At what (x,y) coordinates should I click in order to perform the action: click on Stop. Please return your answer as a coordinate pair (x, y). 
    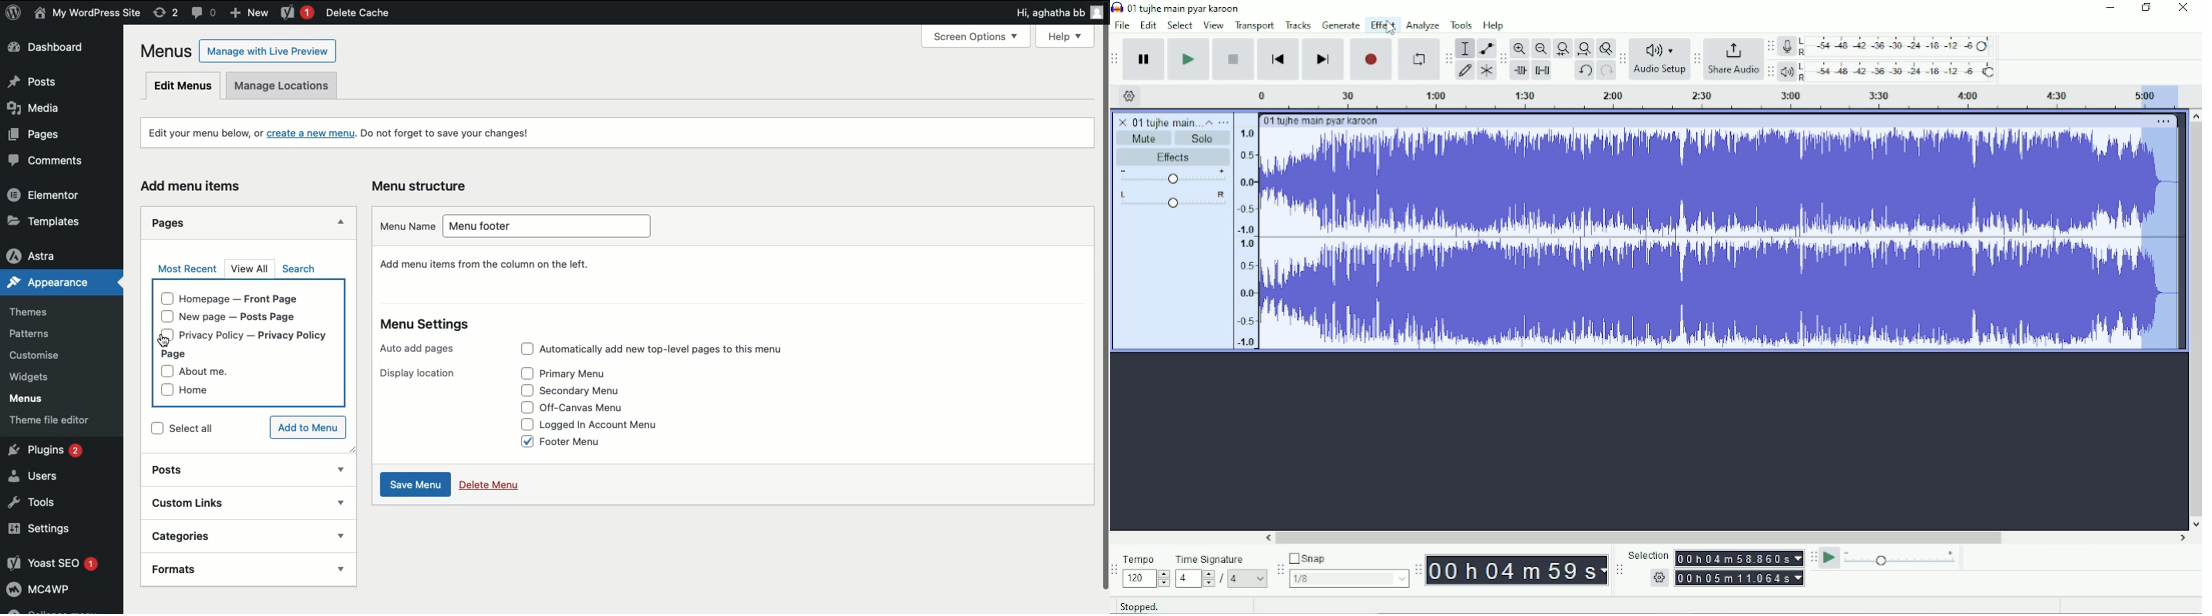
    Looking at the image, I should click on (1232, 59).